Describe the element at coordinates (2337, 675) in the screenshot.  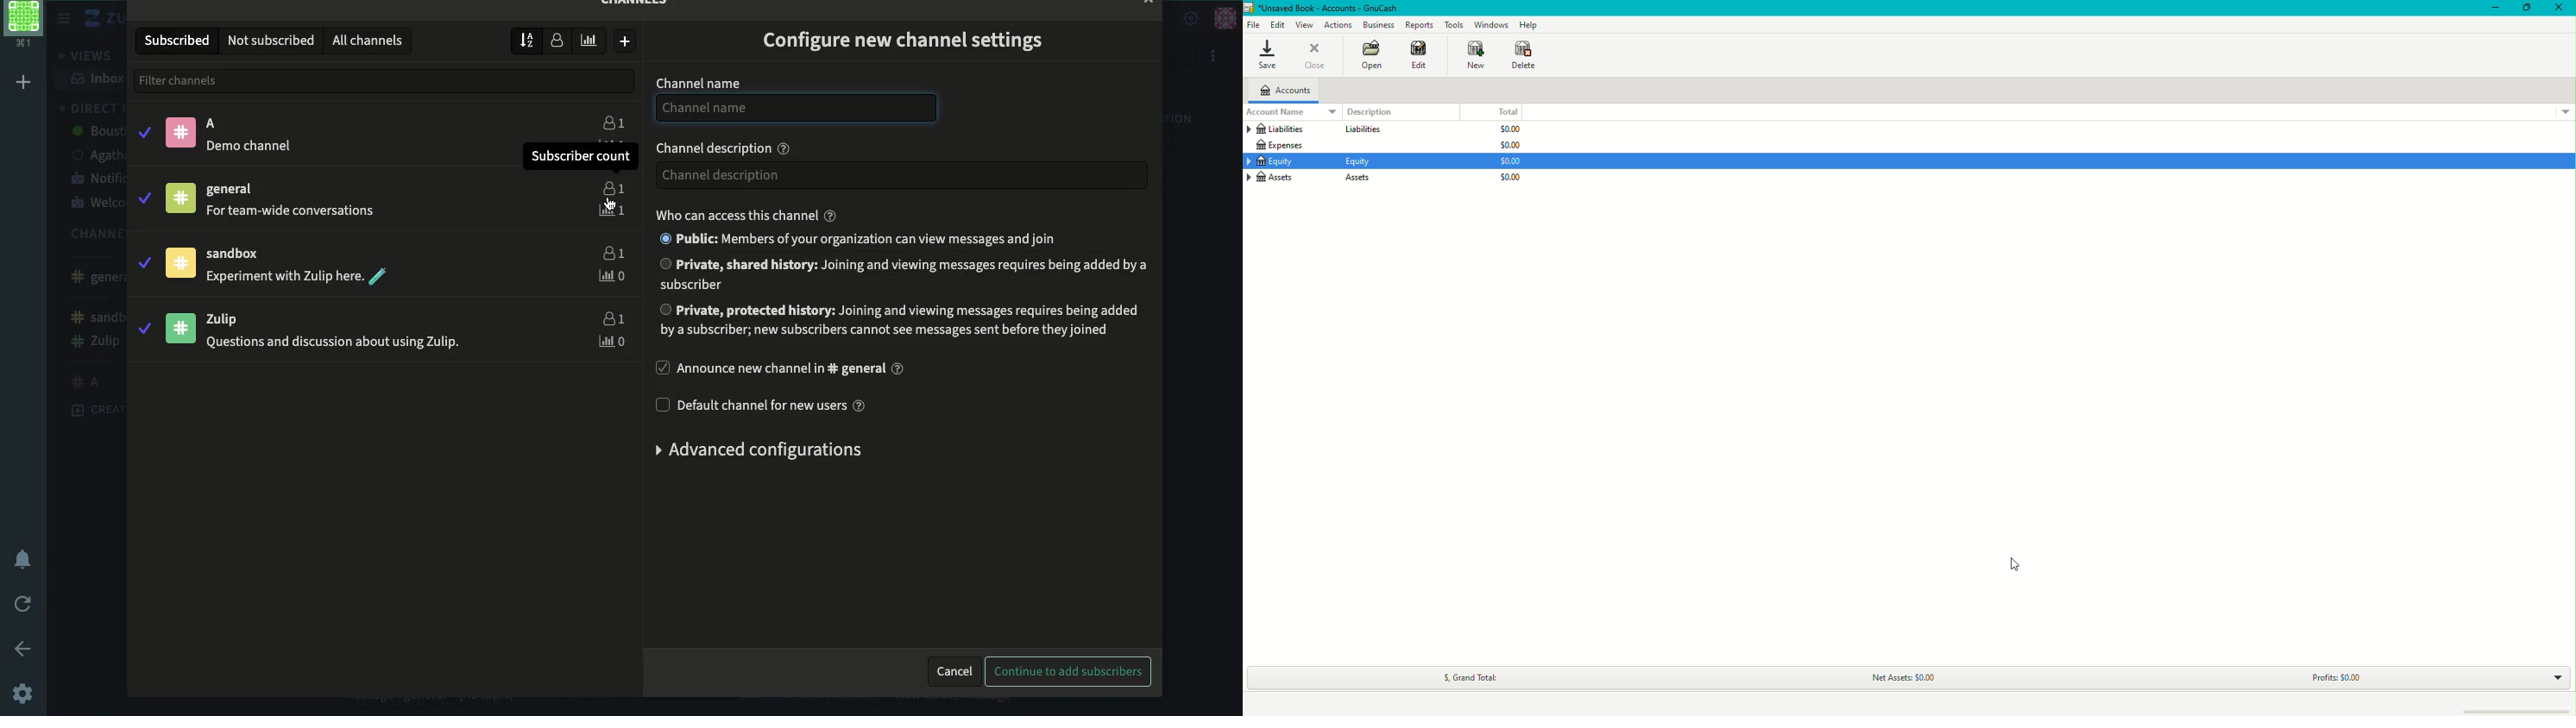
I see `Profits` at that location.